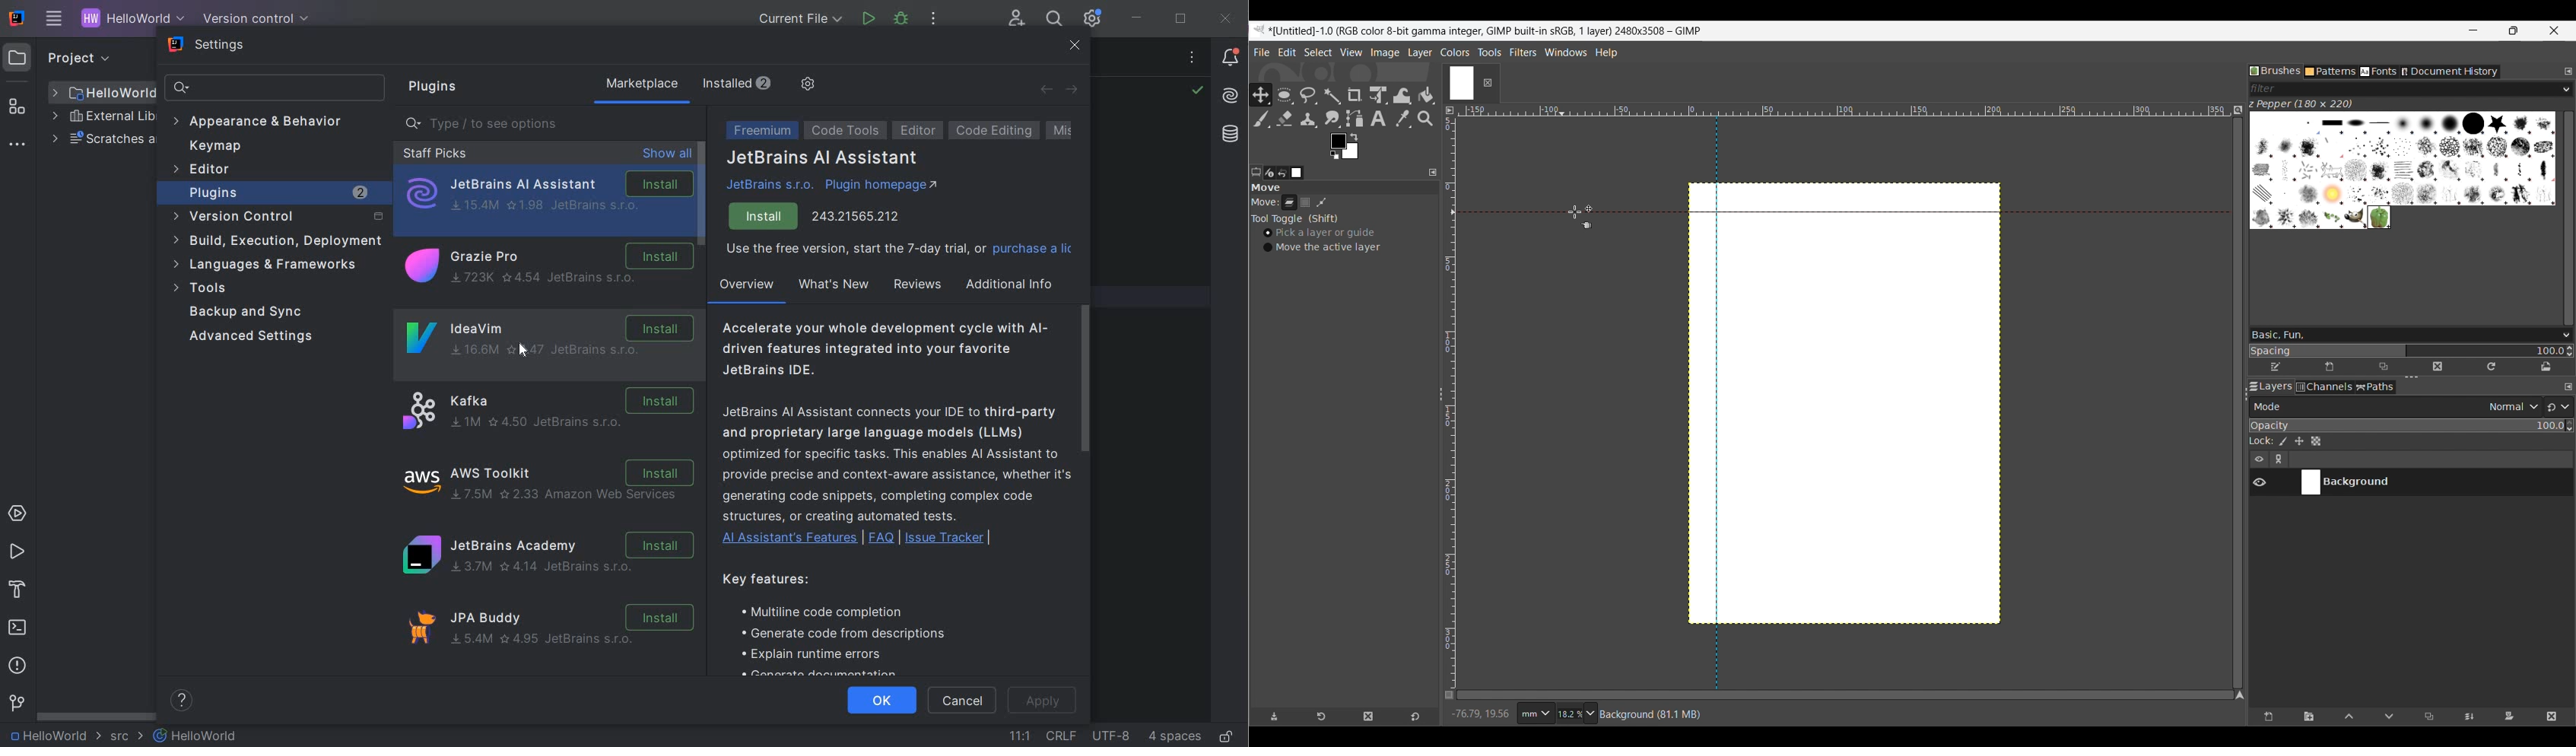 The height and width of the screenshot is (756, 2576). What do you see at coordinates (1342, 190) in the screenshot?
I see `Section title` at bounding box center [1342, 190].